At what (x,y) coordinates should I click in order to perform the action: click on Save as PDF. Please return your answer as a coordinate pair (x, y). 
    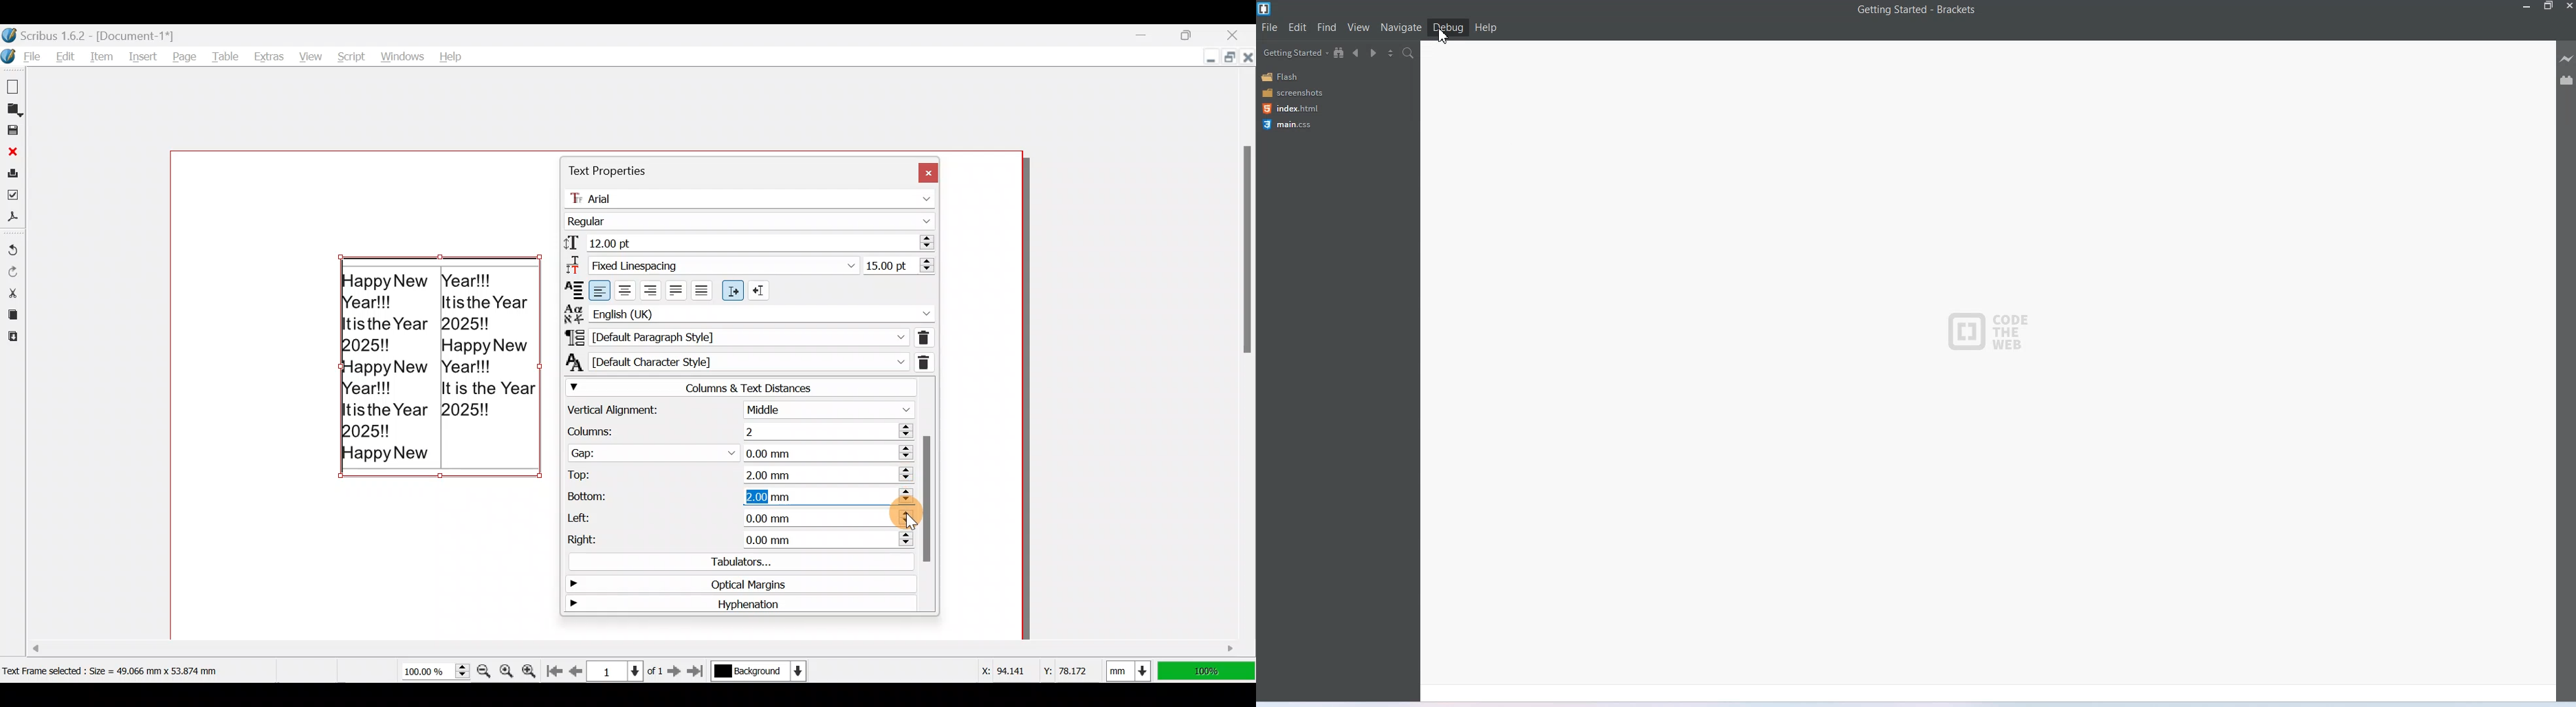
    Looking at the image, I should click on (15, 220).